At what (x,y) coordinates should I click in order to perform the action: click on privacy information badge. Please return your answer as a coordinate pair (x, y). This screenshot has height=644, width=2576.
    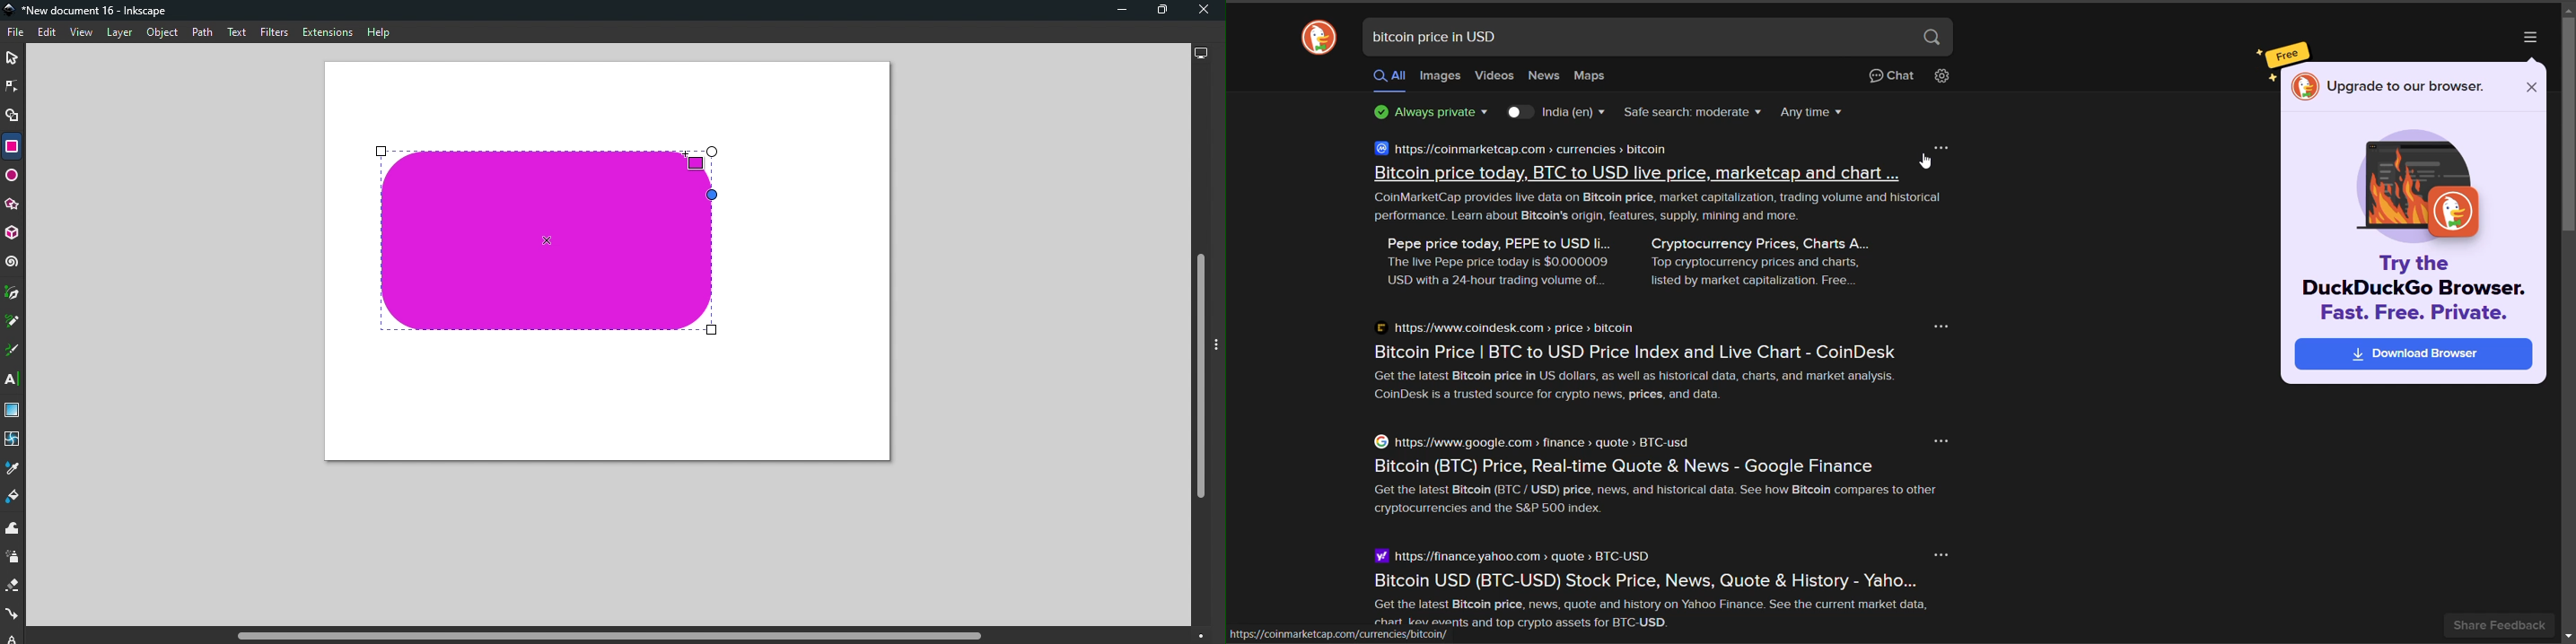
    Looking at the image, I should click on (1432, 115).